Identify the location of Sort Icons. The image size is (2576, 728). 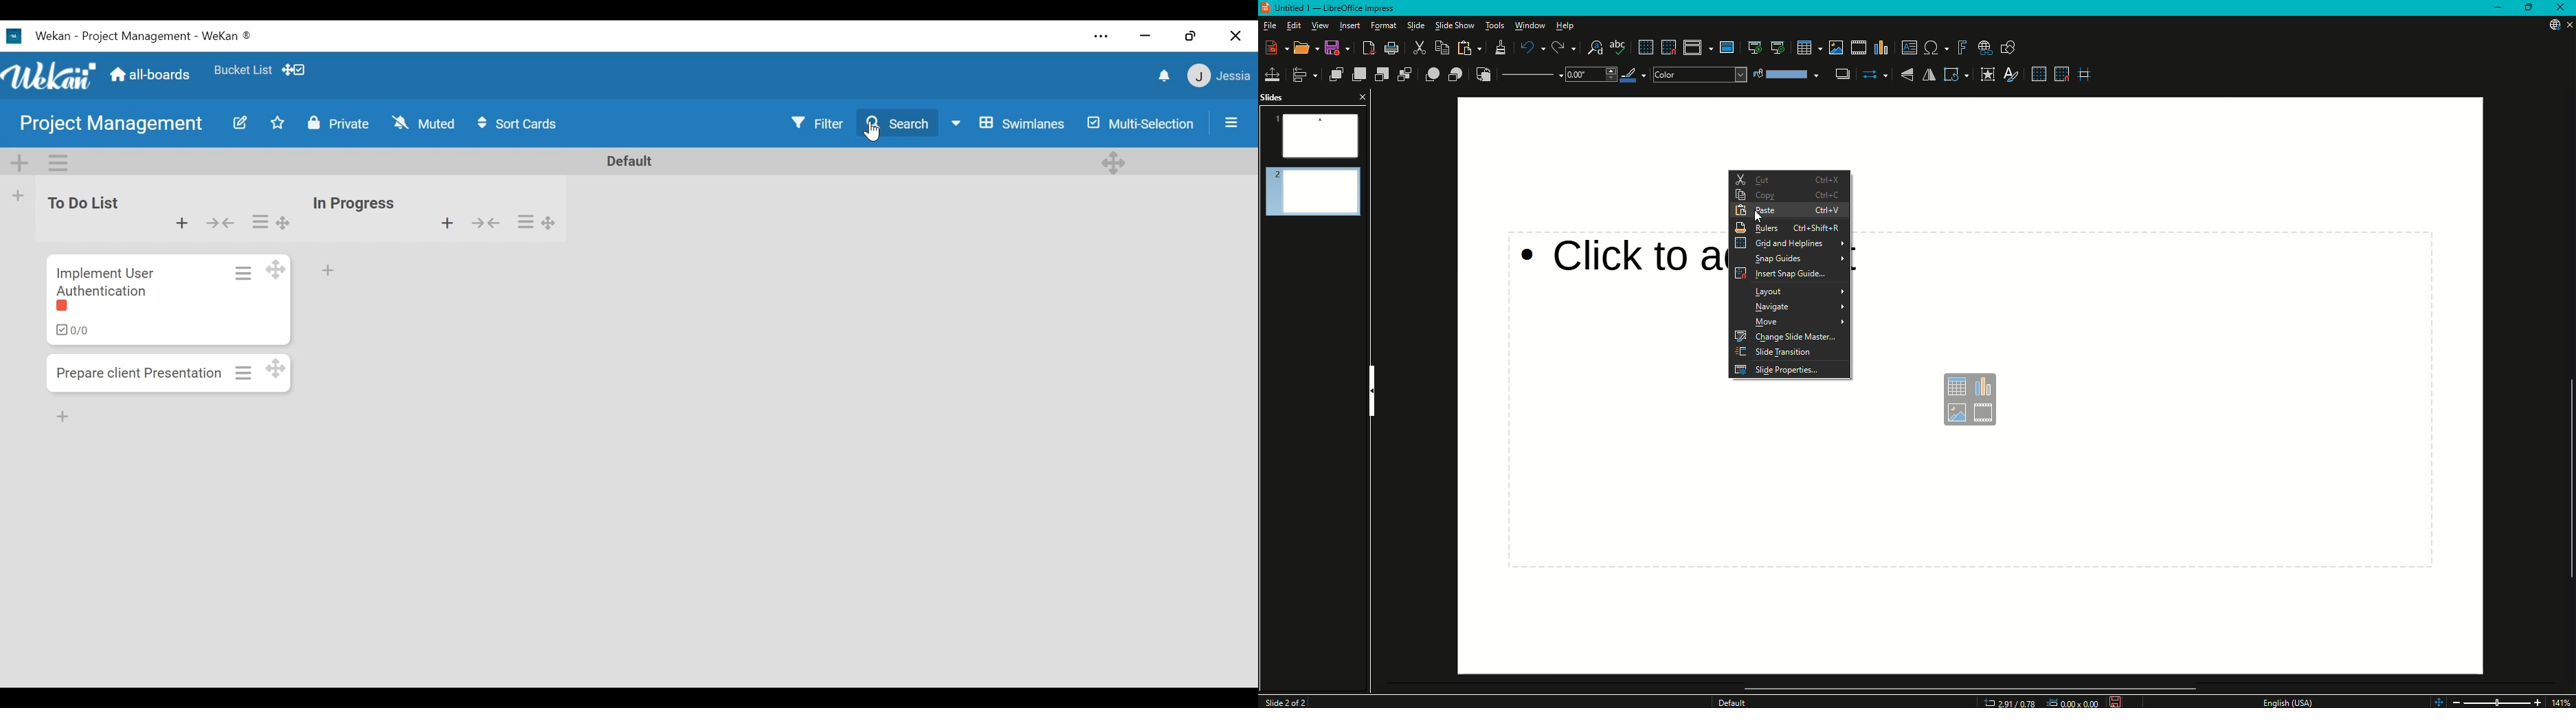
(520, 125).